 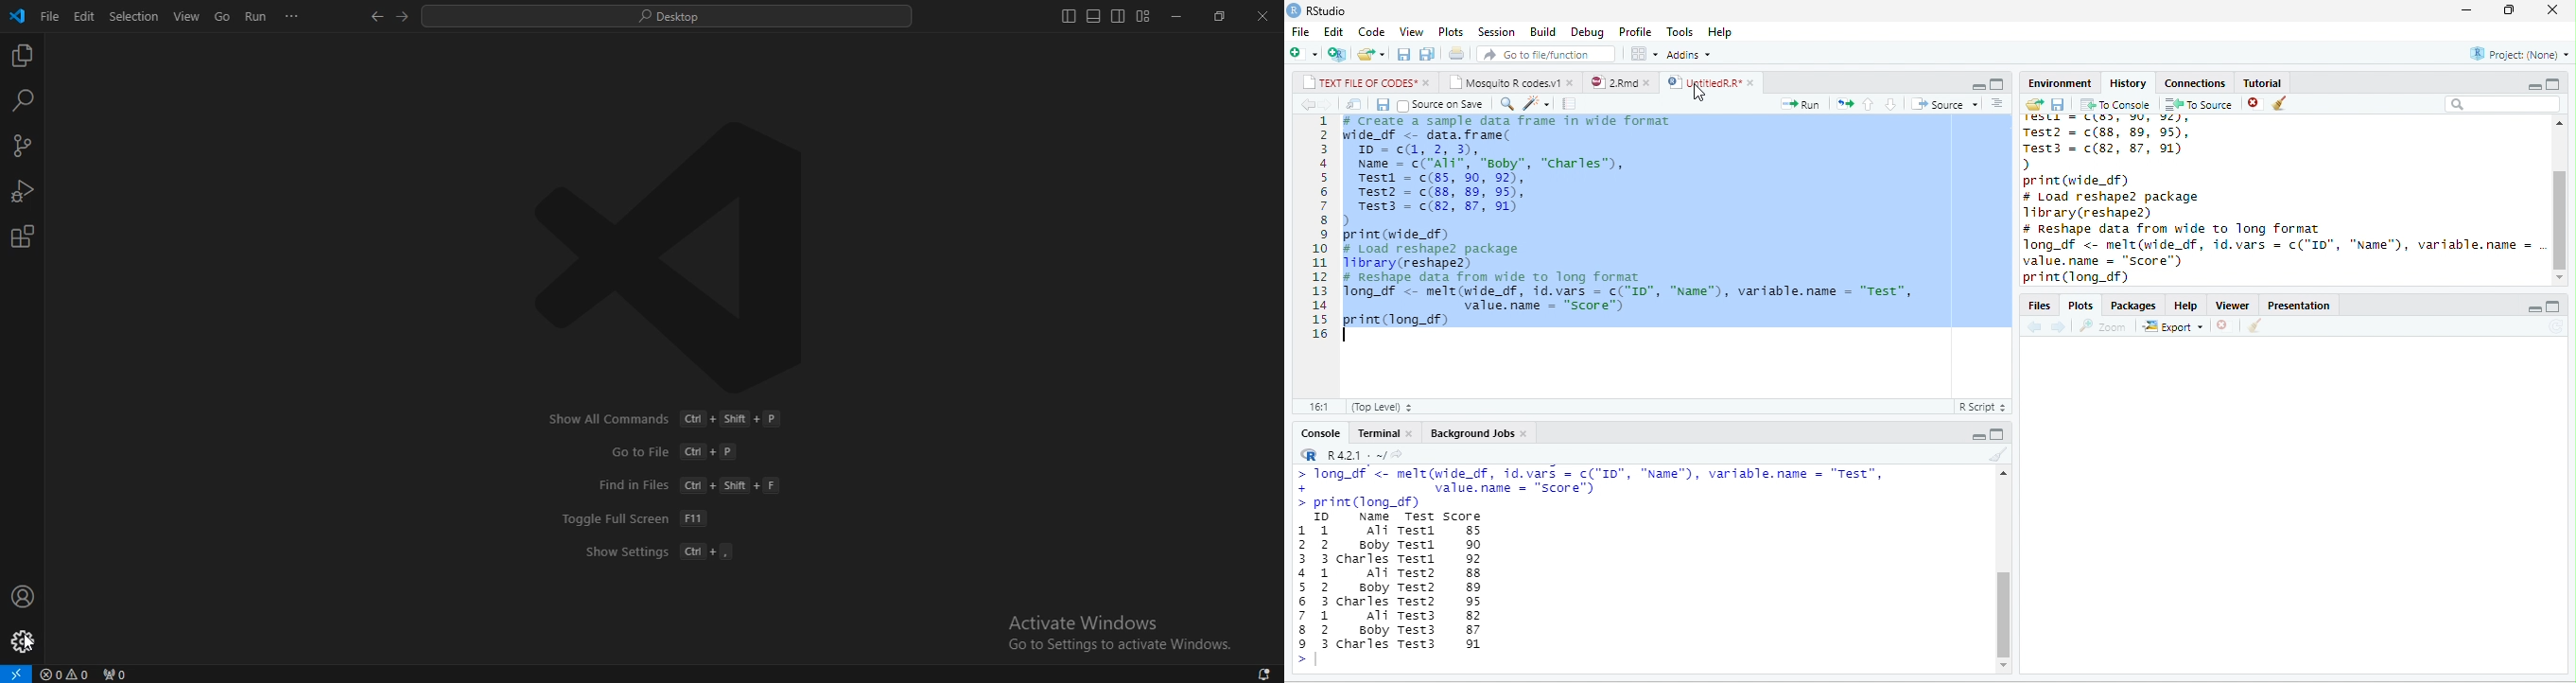 I want to click on Plots, so click(x=1452, y=32).